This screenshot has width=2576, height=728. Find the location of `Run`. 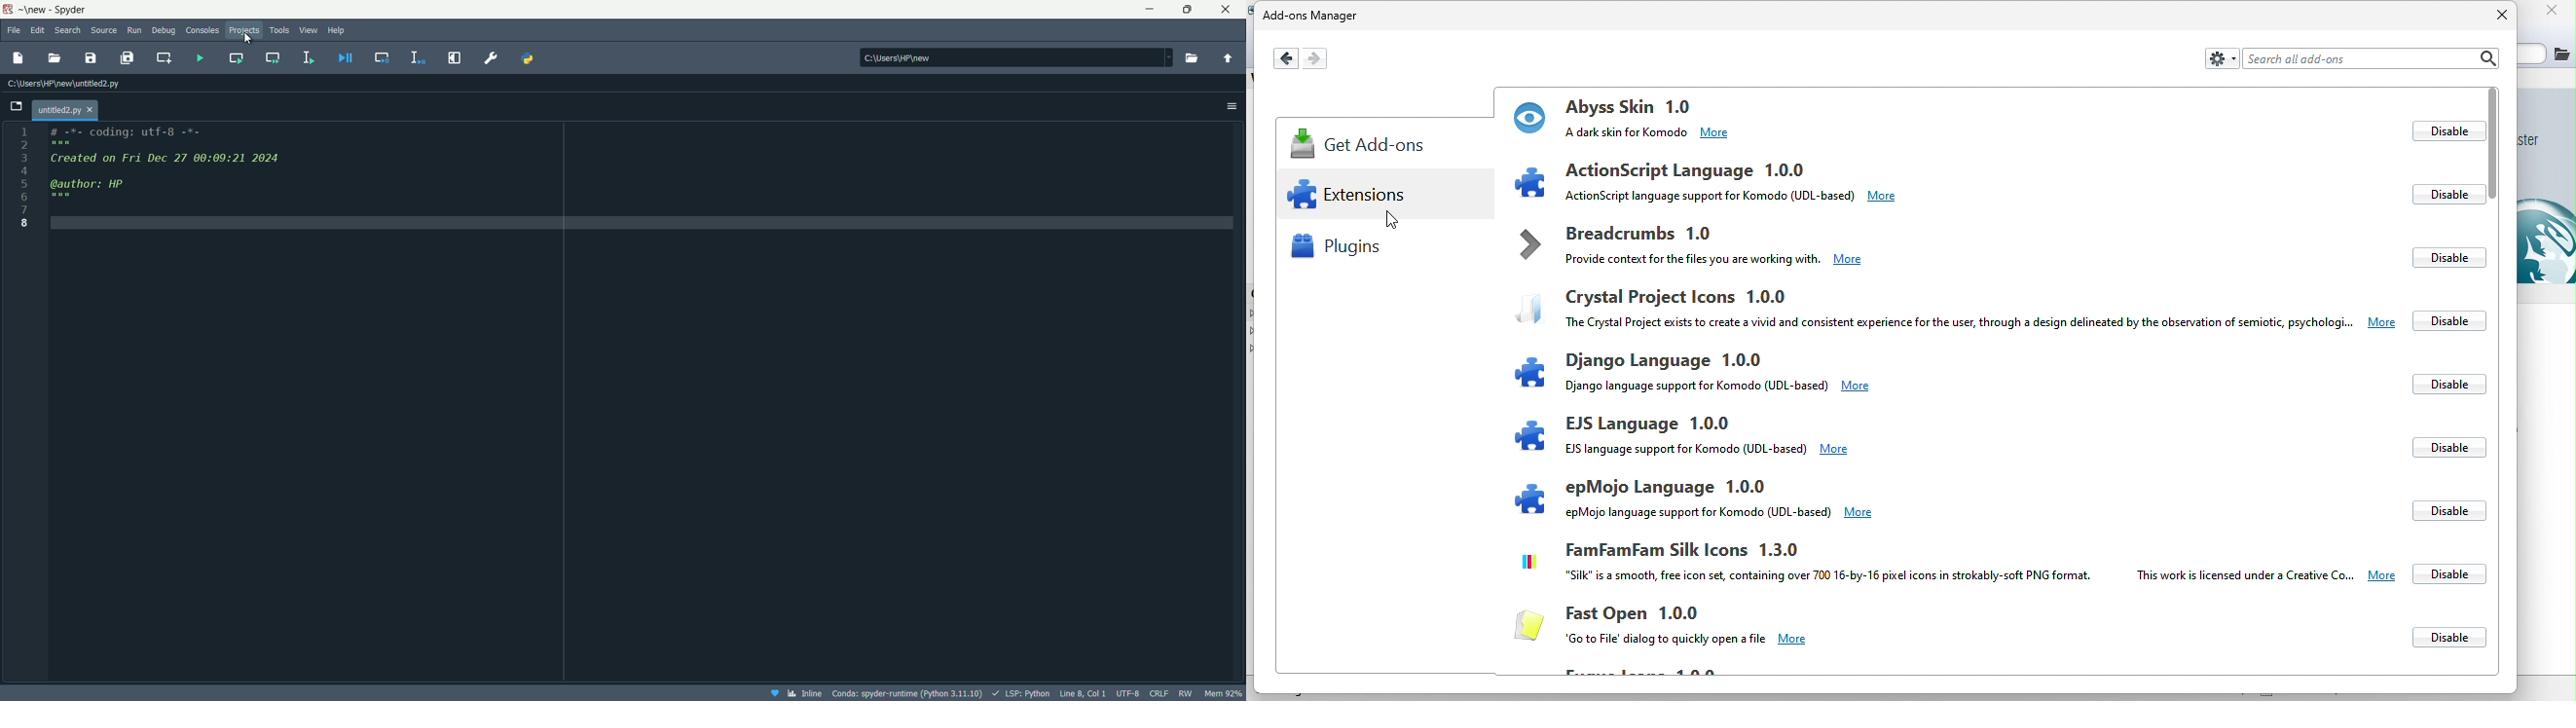

Run is located at coordinates (136, 29).